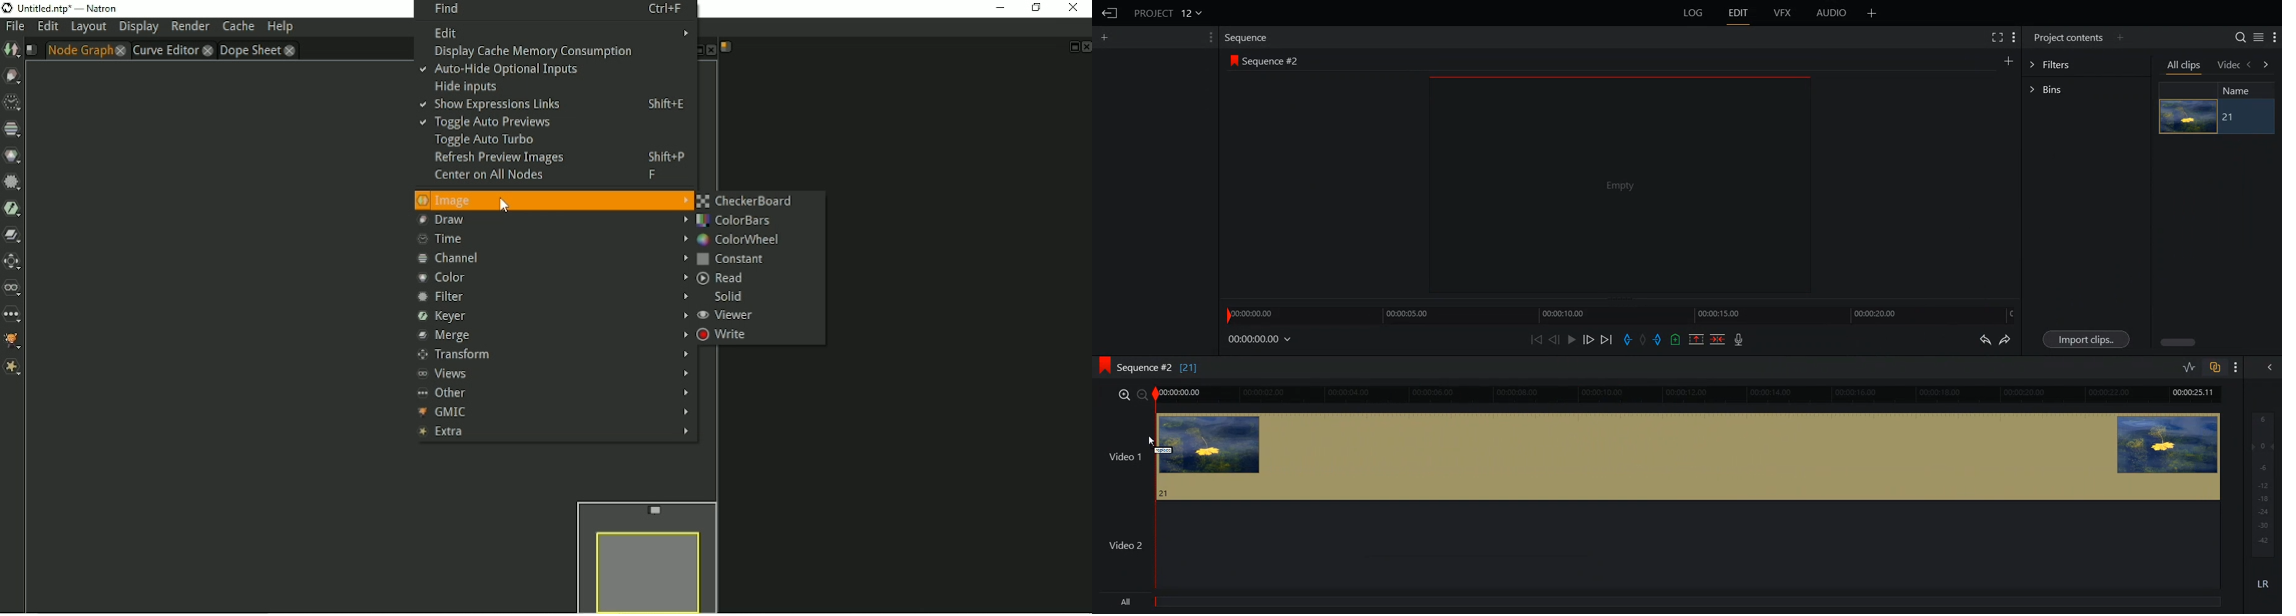 The height and width of the screenshot is (616, 2296). Describe the element at coordinates (2014, 38) in the screenshot. I see `Show Setting Menu` at that location.